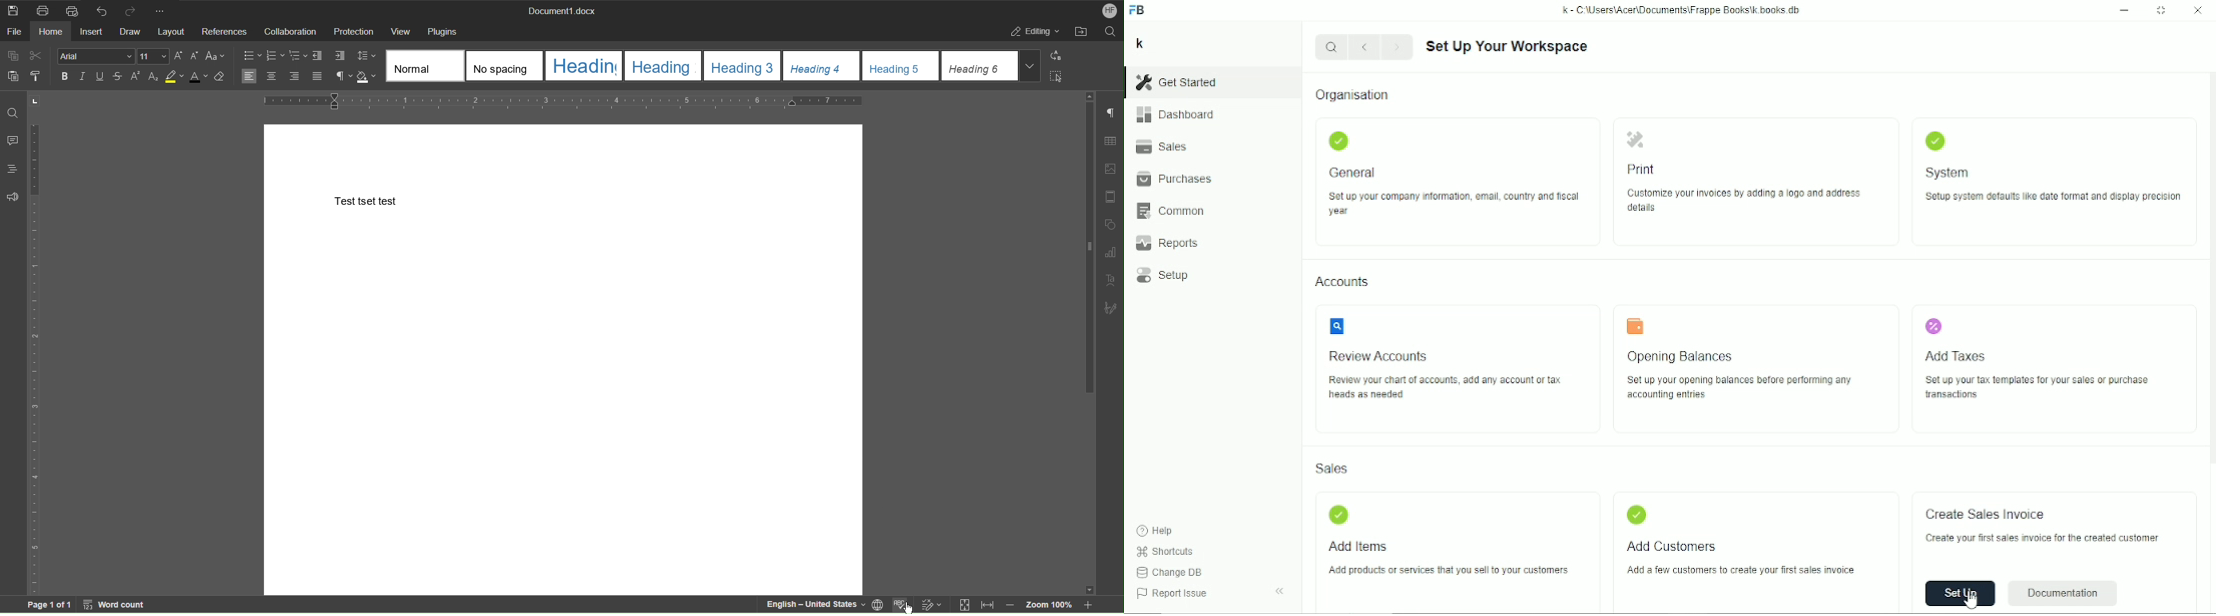 This screenshot has width=2240, height=616. Describe the element at coordinates (1683, 9) in the screenshot. I see `k - C\Users\Acer\Documents\Frappe Books\k books db` at that location.